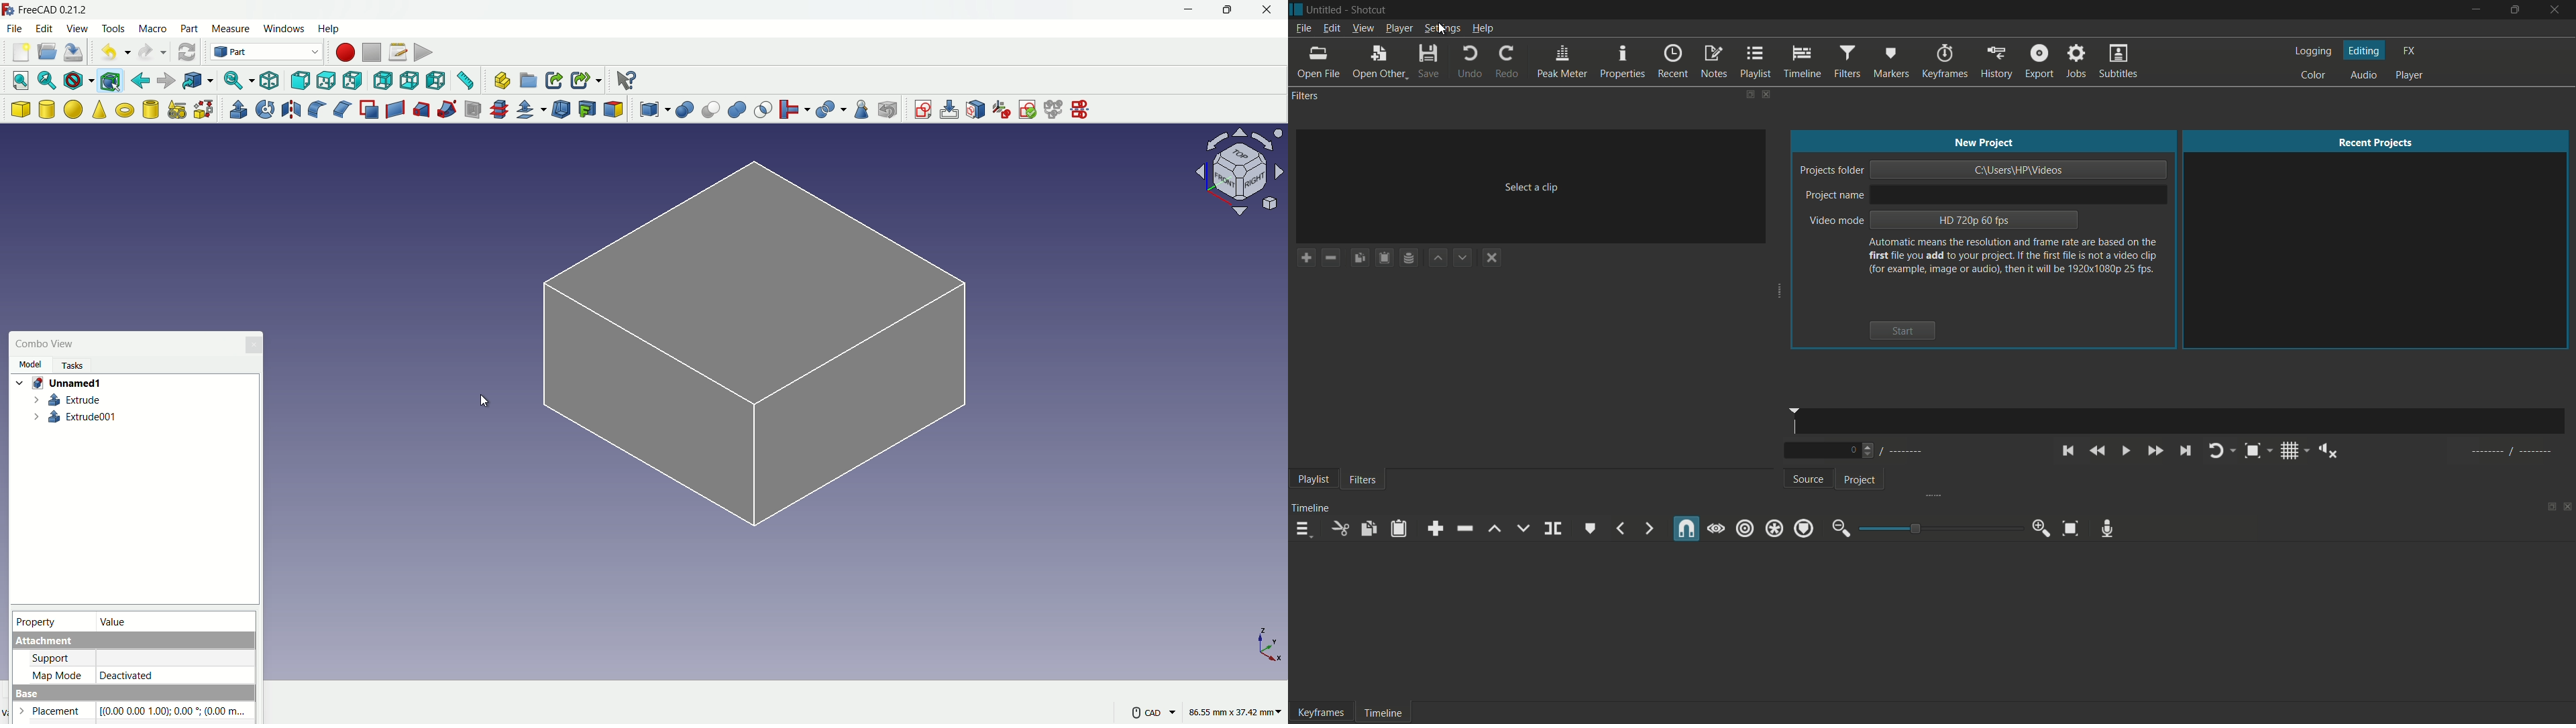  What do you see at coordinates (422, 109) in the screenshot?
I see `loft` at bounding box center [422, 109].